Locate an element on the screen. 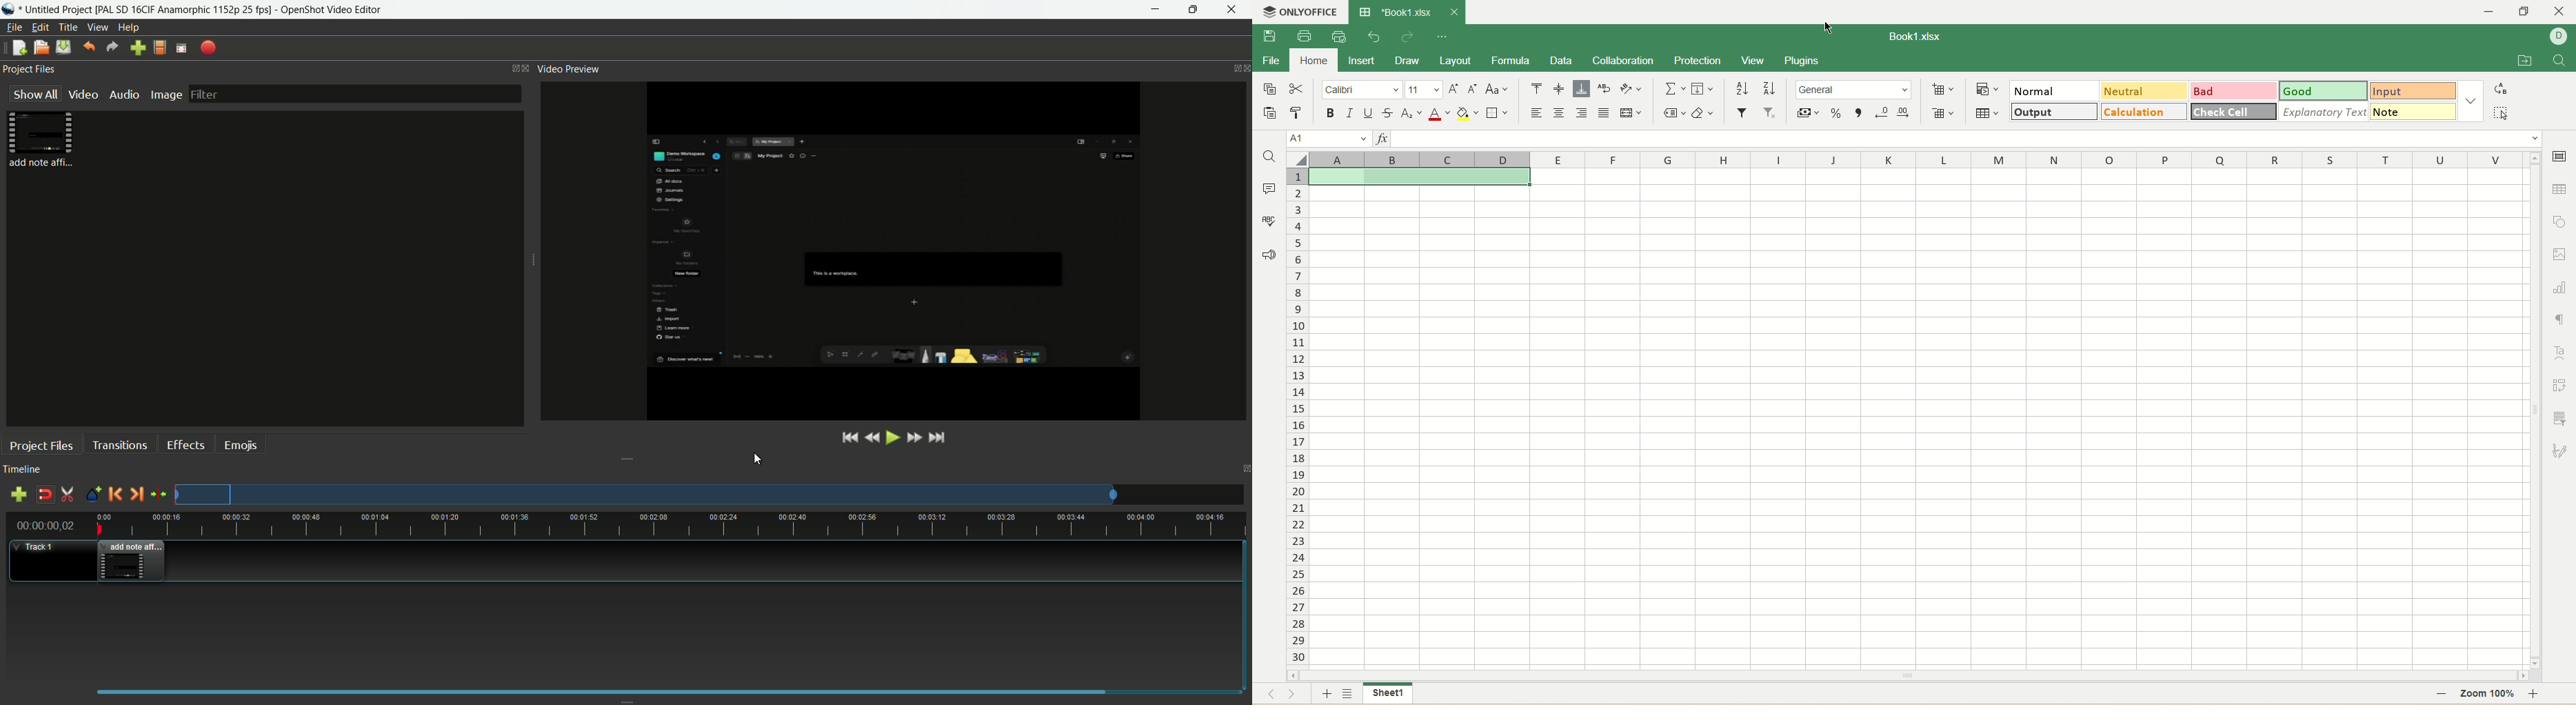  sort descending is located at coordinates (1768, 89).